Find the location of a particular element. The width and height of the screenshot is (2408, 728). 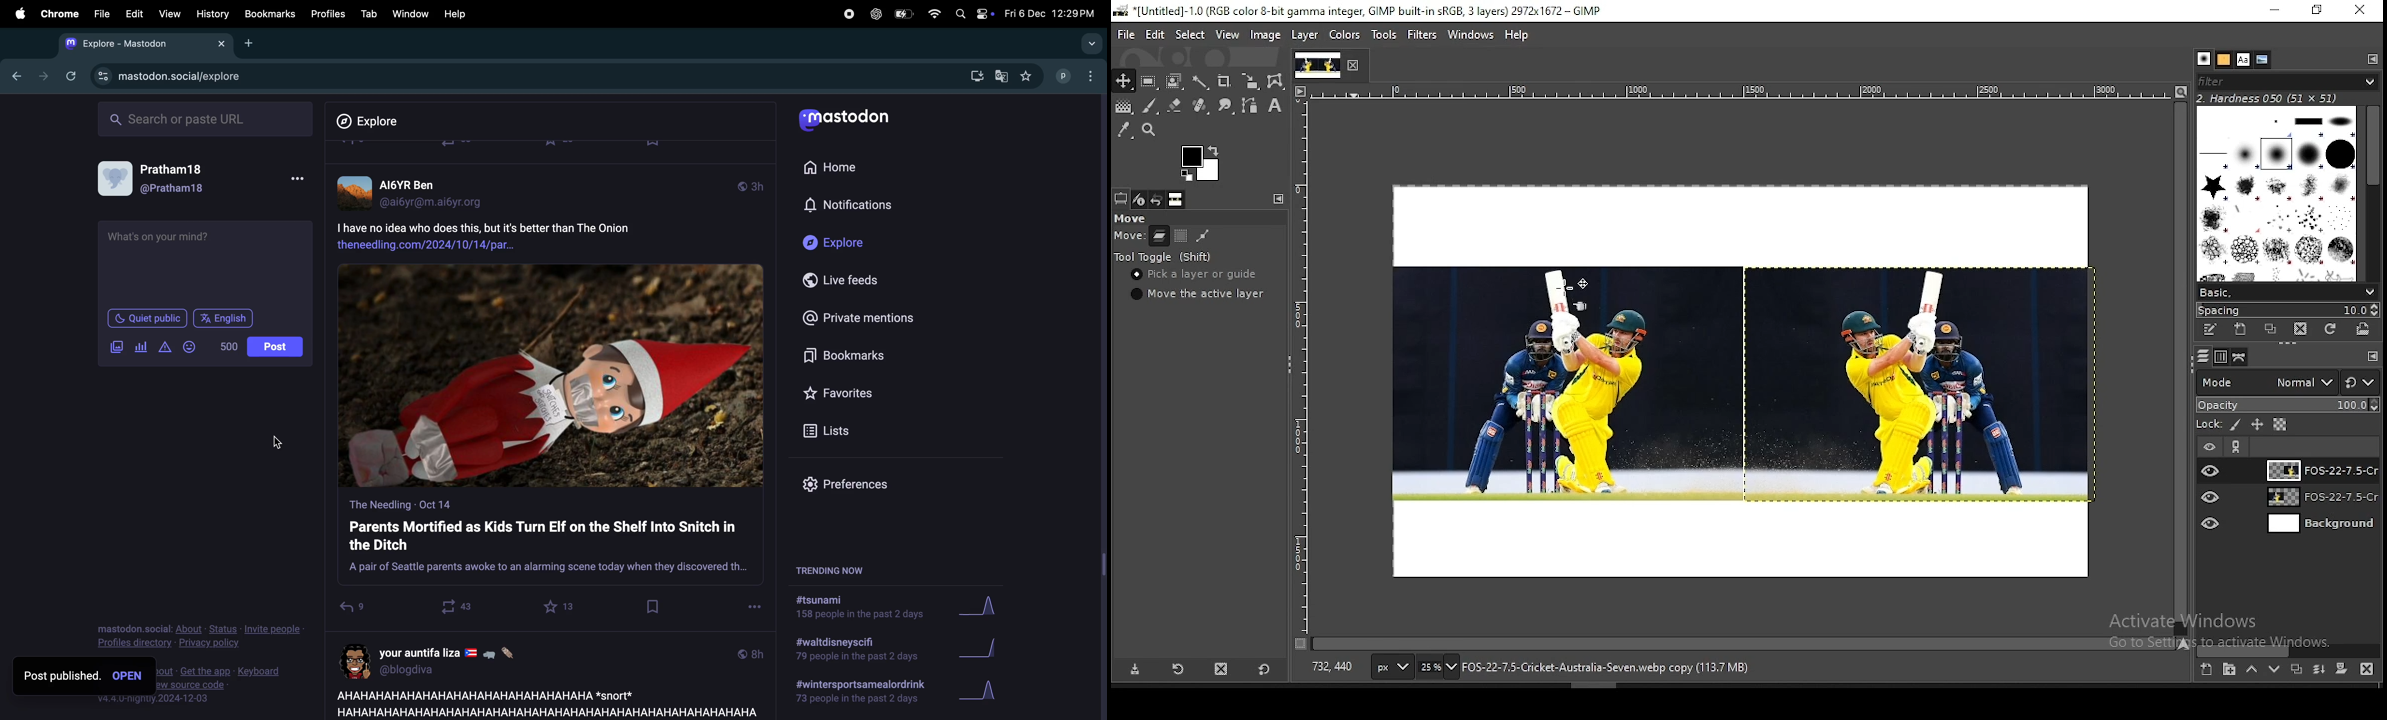

options is located at coordinates (296, 182).